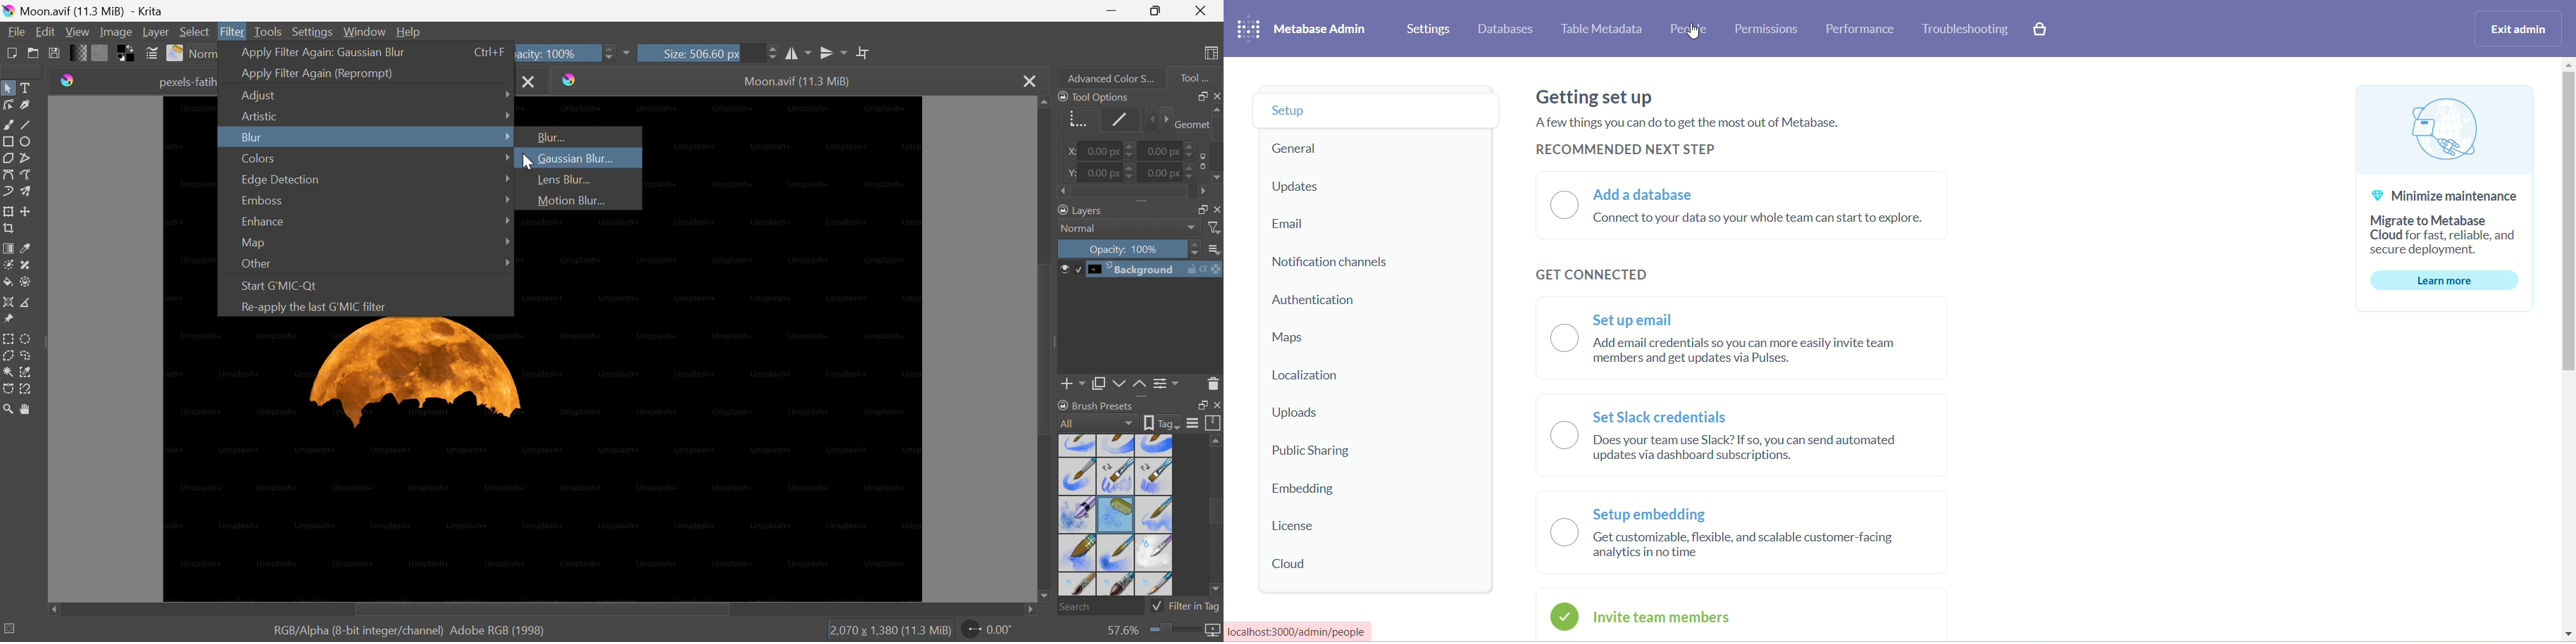  What do you see at coordinates (1861, 28) in the screenshot?
I see `performance` at bounding box center [1861, 28].